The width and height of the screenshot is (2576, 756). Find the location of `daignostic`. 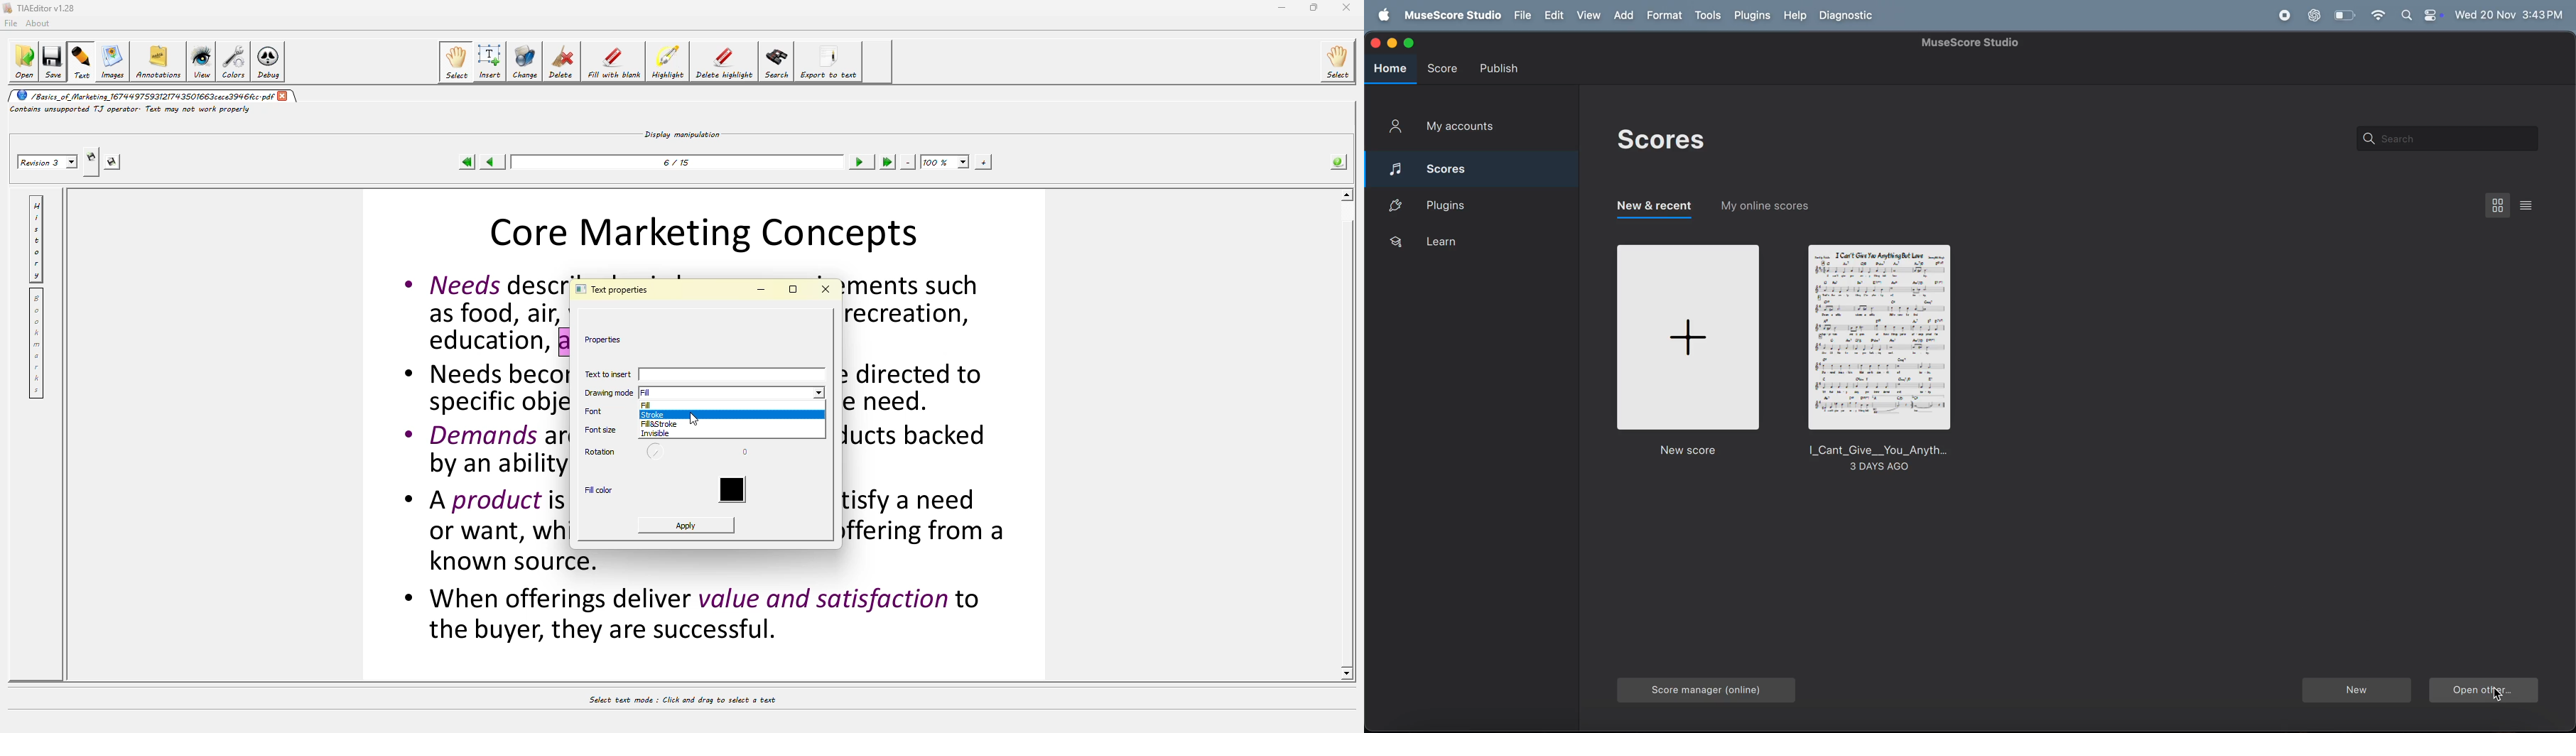

daignostic is located at coordinates (1852, 15).